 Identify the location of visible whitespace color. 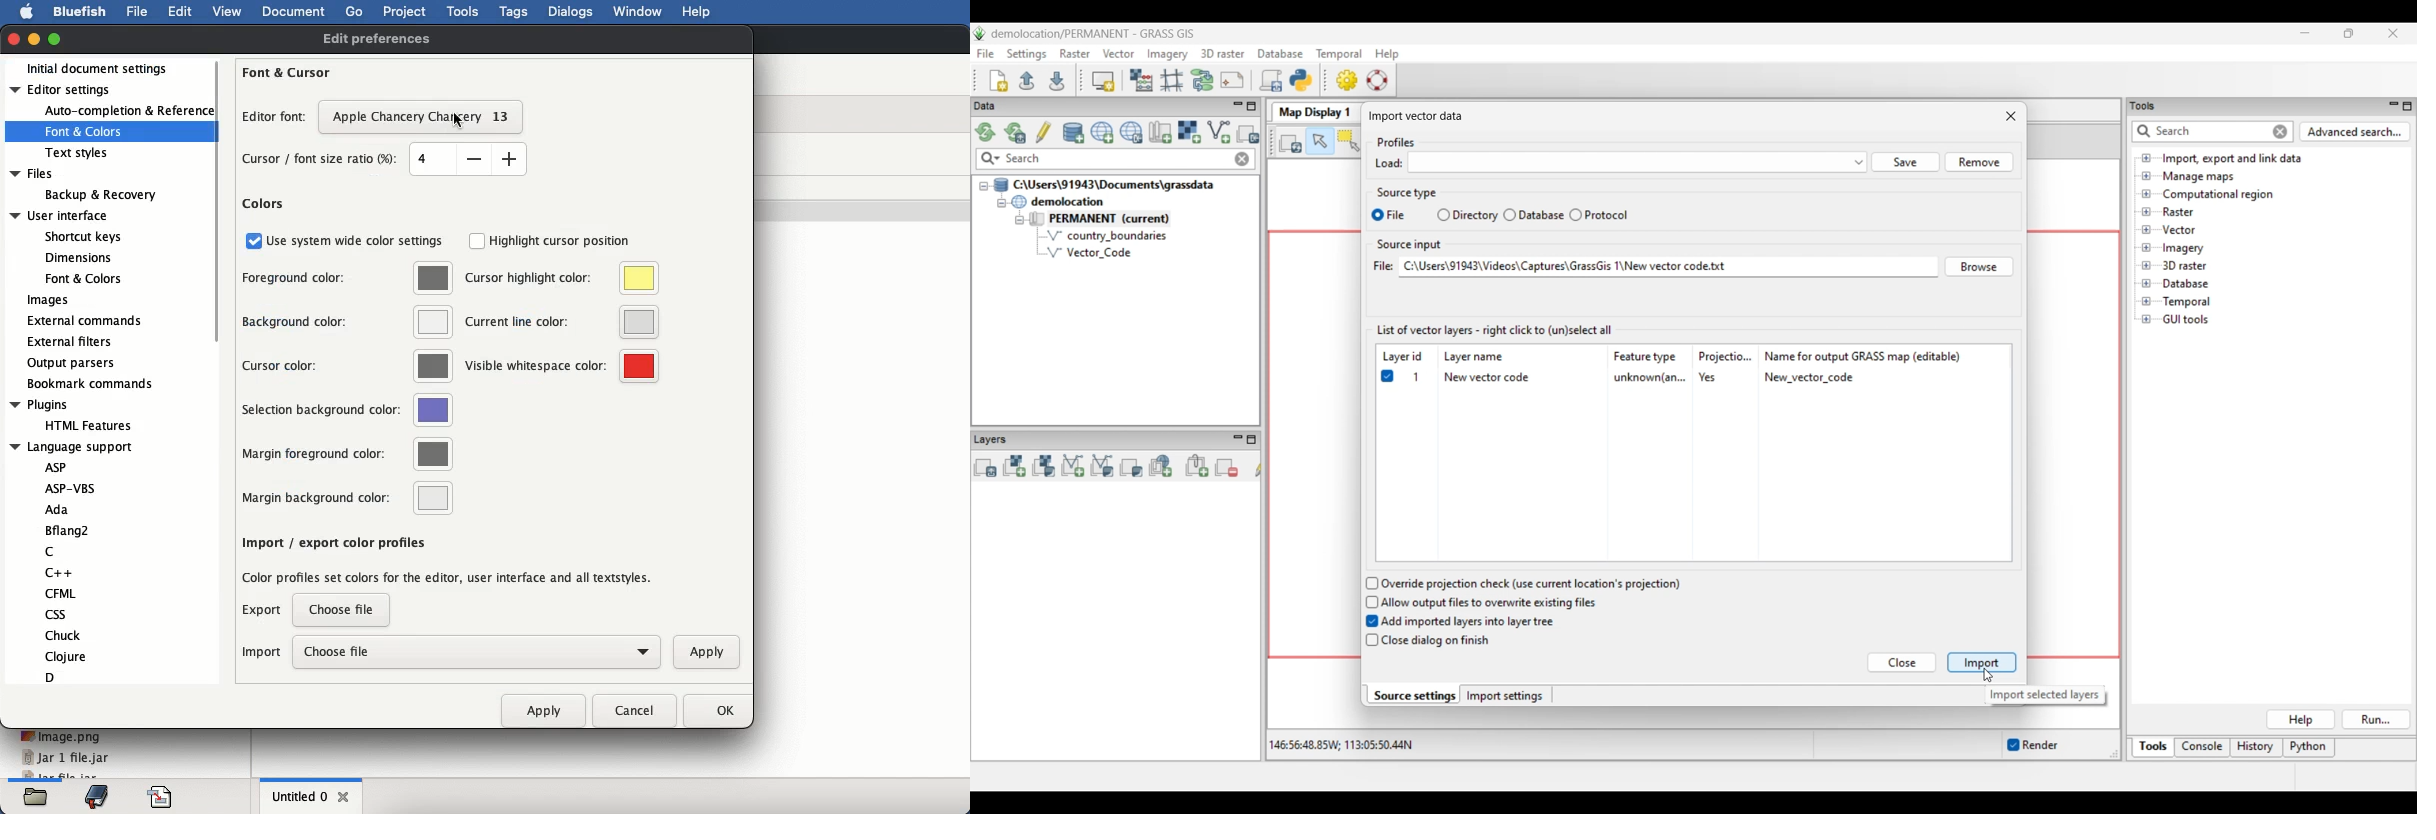
(560, 365).